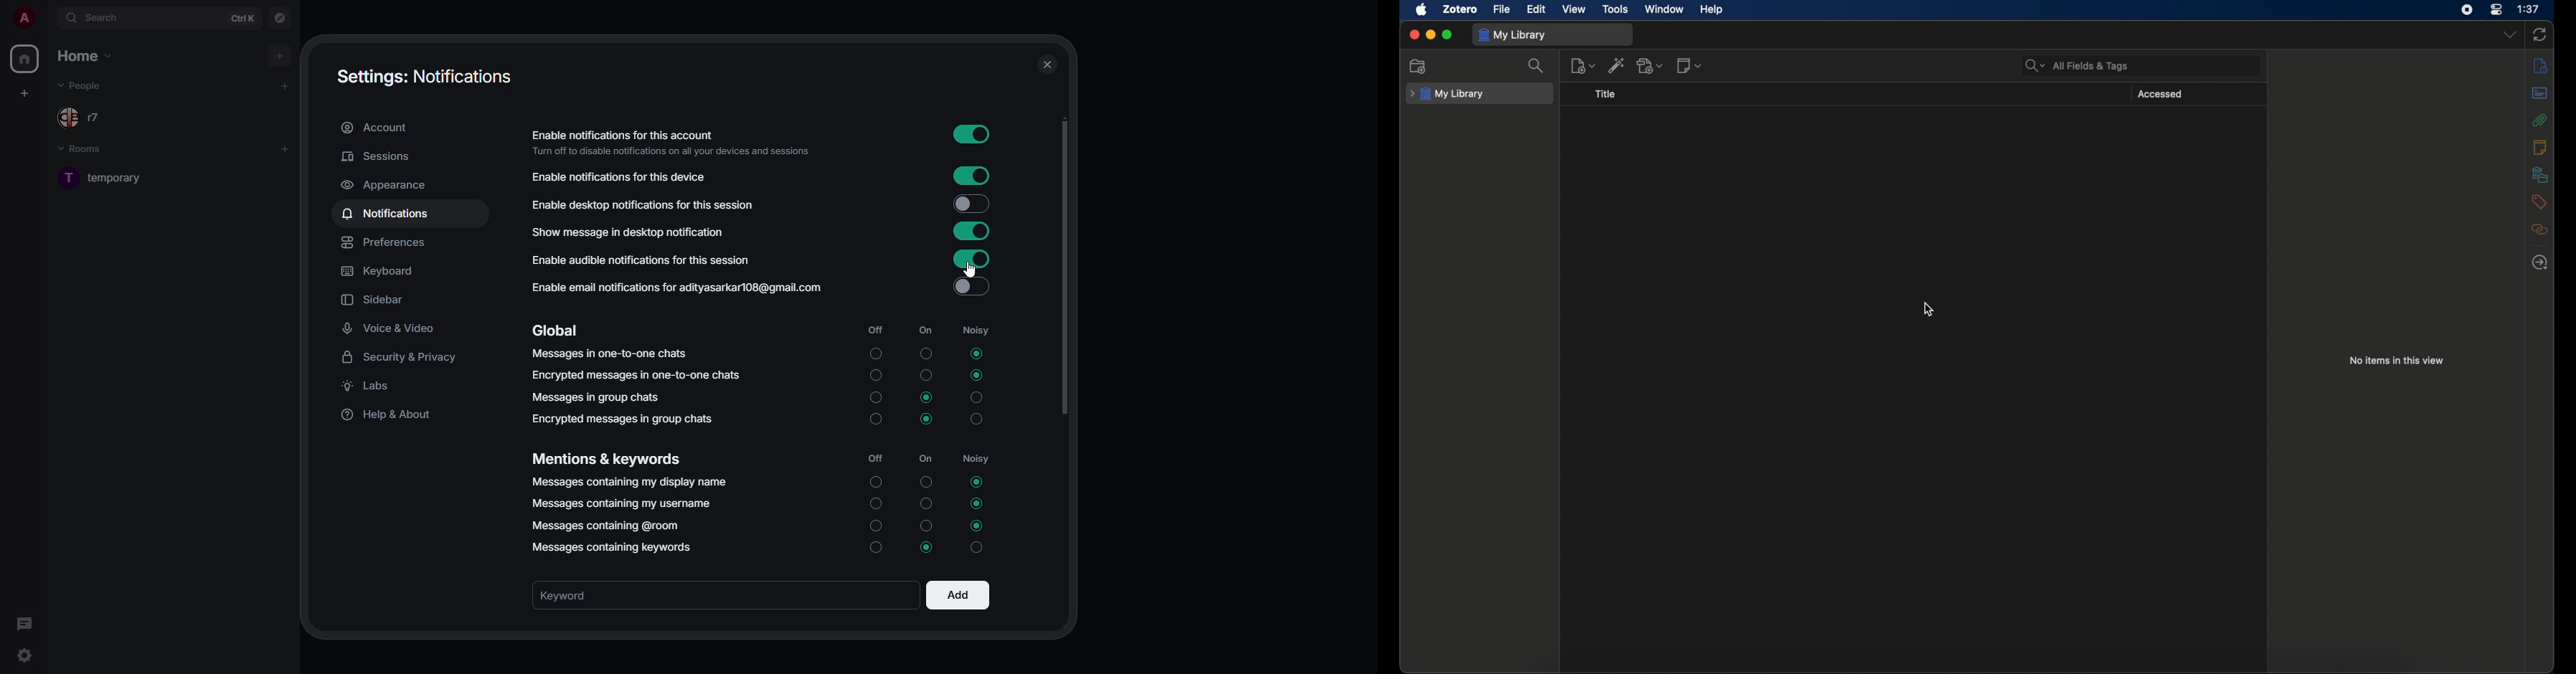  Describe the element at coordinates (86, 150) in the screenshot. I see `rooms` at that location.